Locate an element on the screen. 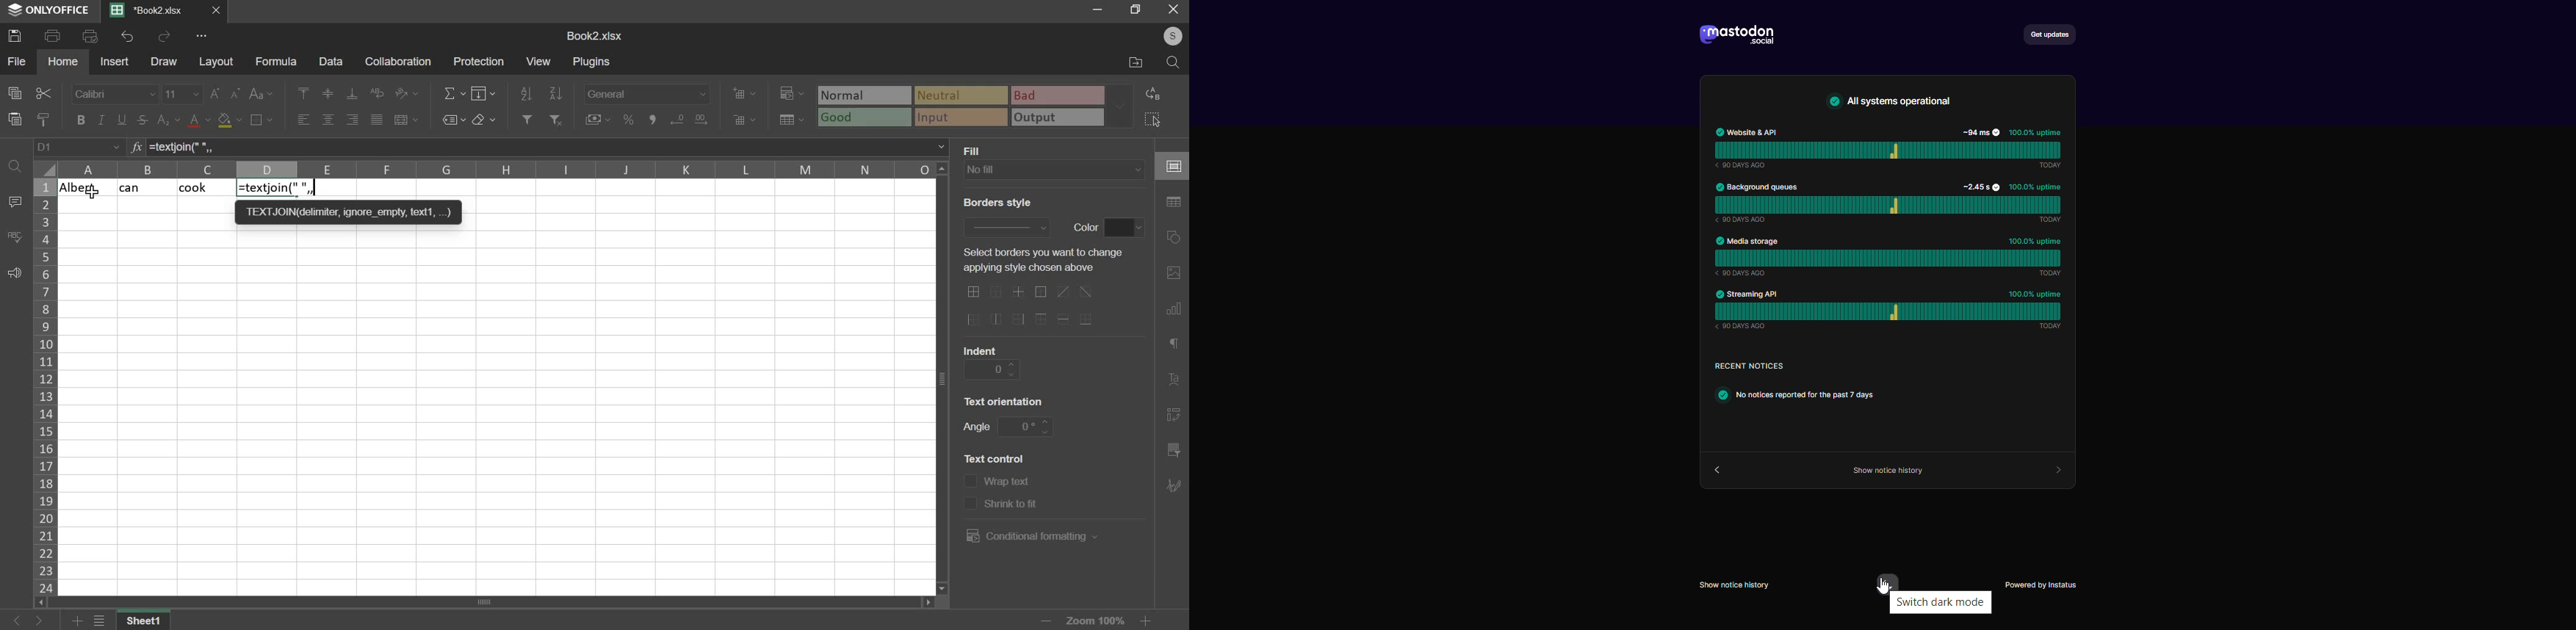  fill color is located at coordinates (229, 121).